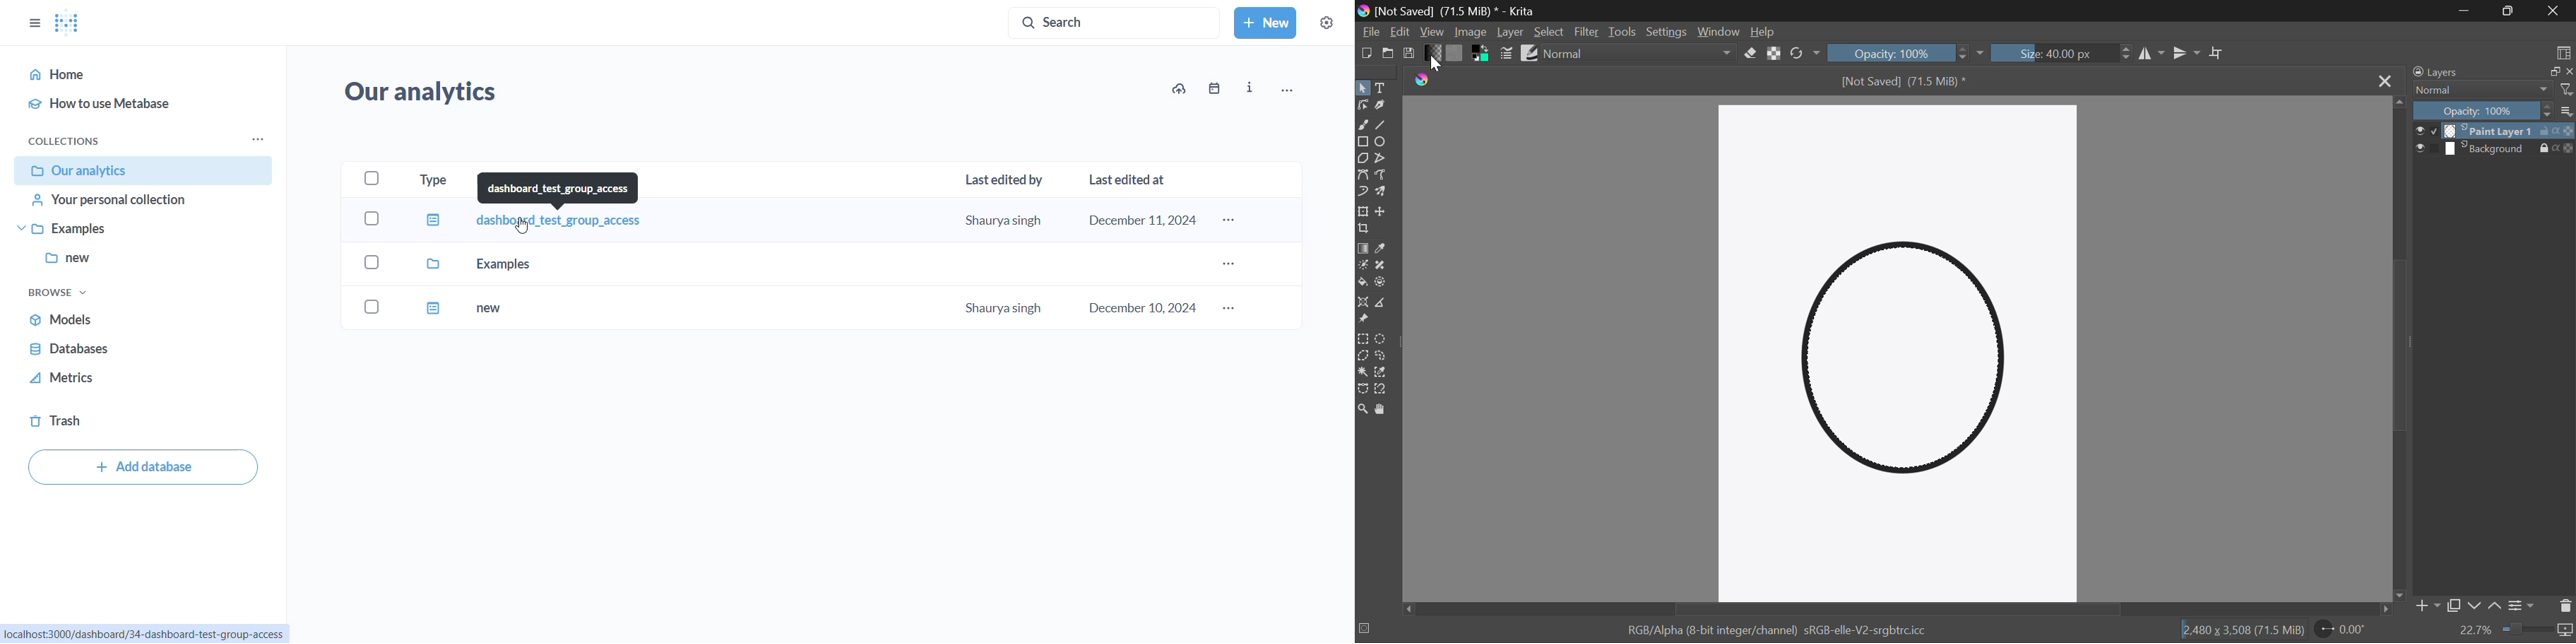 Image resolution: width=2576 pixels, height=644 pixels. What do you see at coordinates (1363, 88) in the screenshot?
I see `Select` at bounding box center [1363, 88].